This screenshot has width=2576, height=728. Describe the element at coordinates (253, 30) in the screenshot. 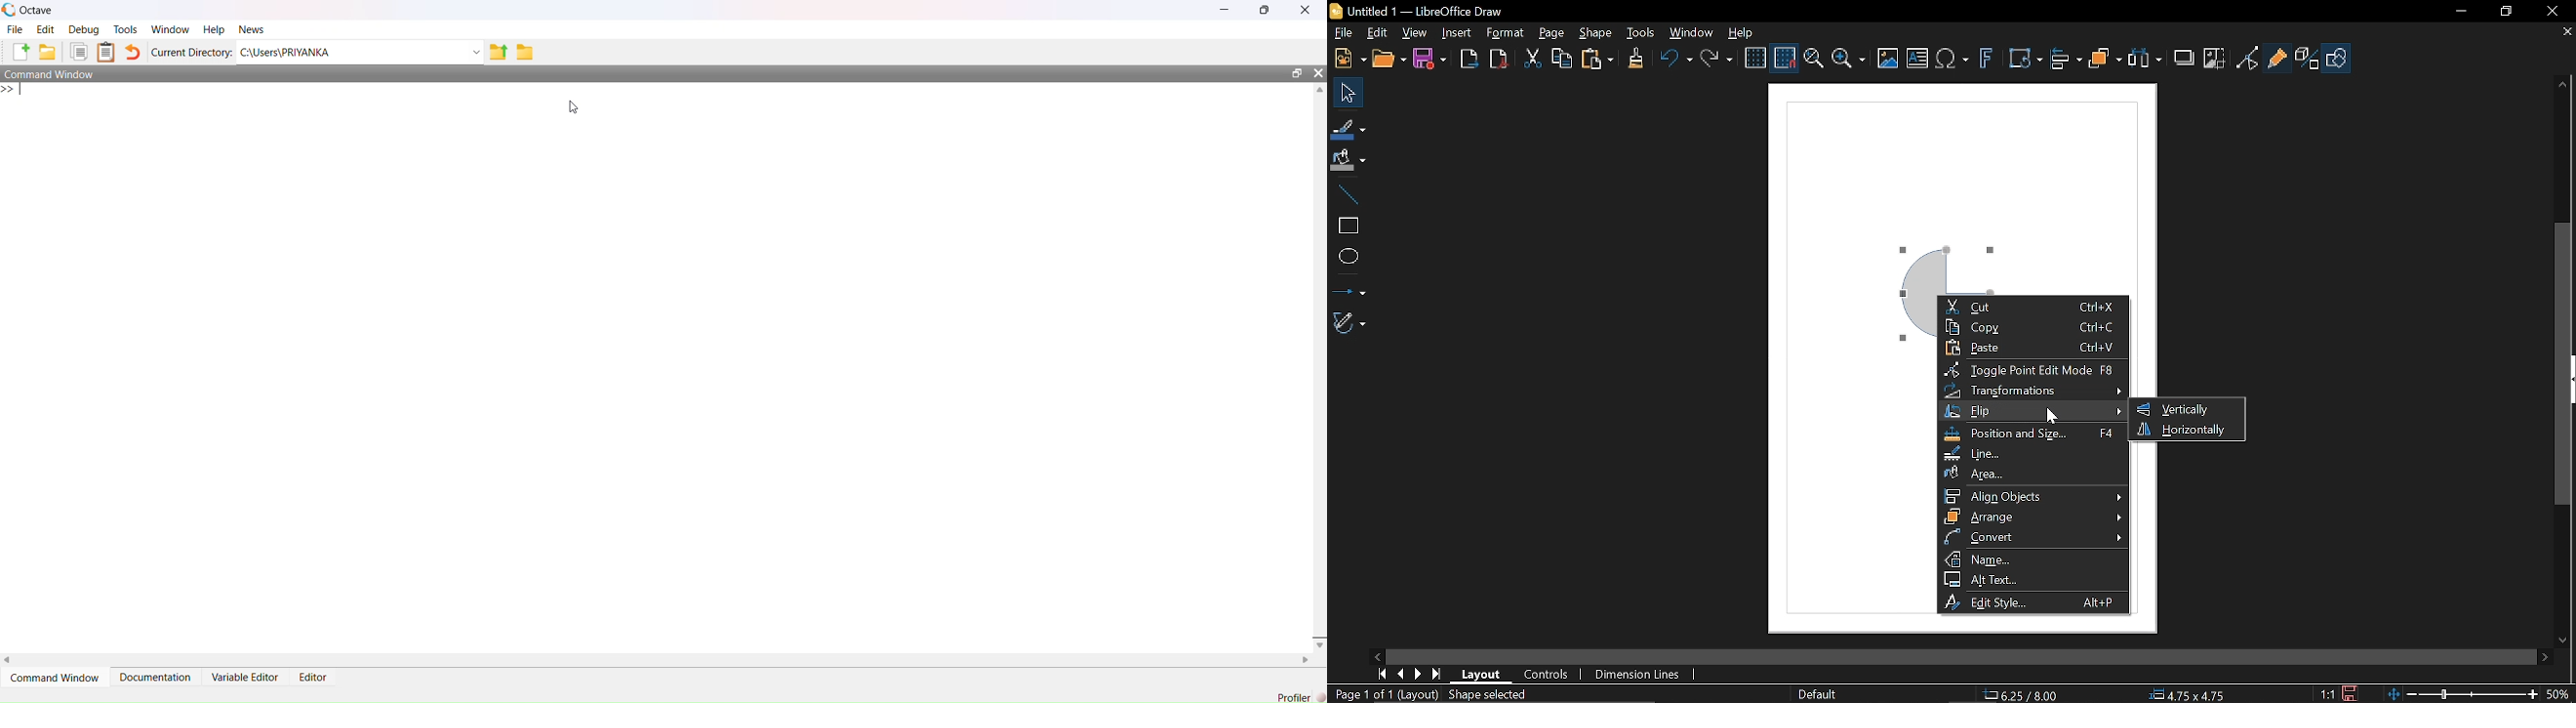

I see `News` at that location.